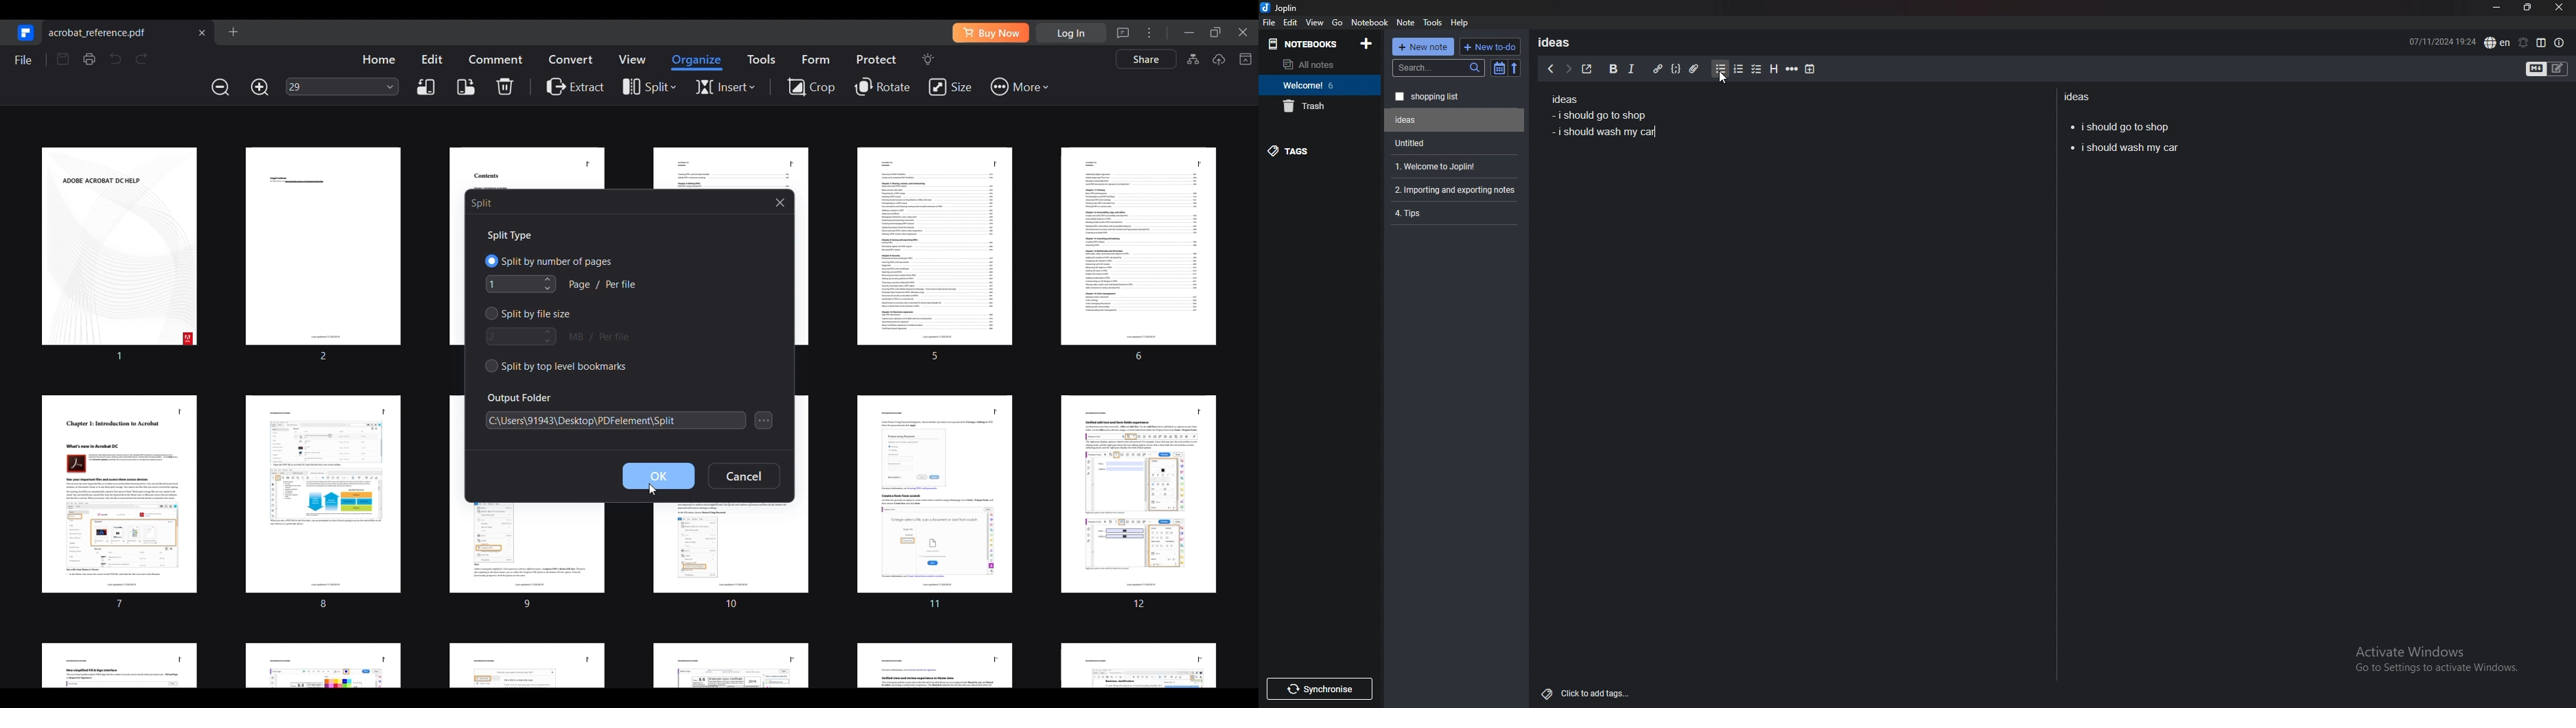 The height and width of the screenshot is (728, 2576). What do you see at coordinates (1455, 120) in the screenshot?
I see `Untitled` at bounding box center [1455, 120].